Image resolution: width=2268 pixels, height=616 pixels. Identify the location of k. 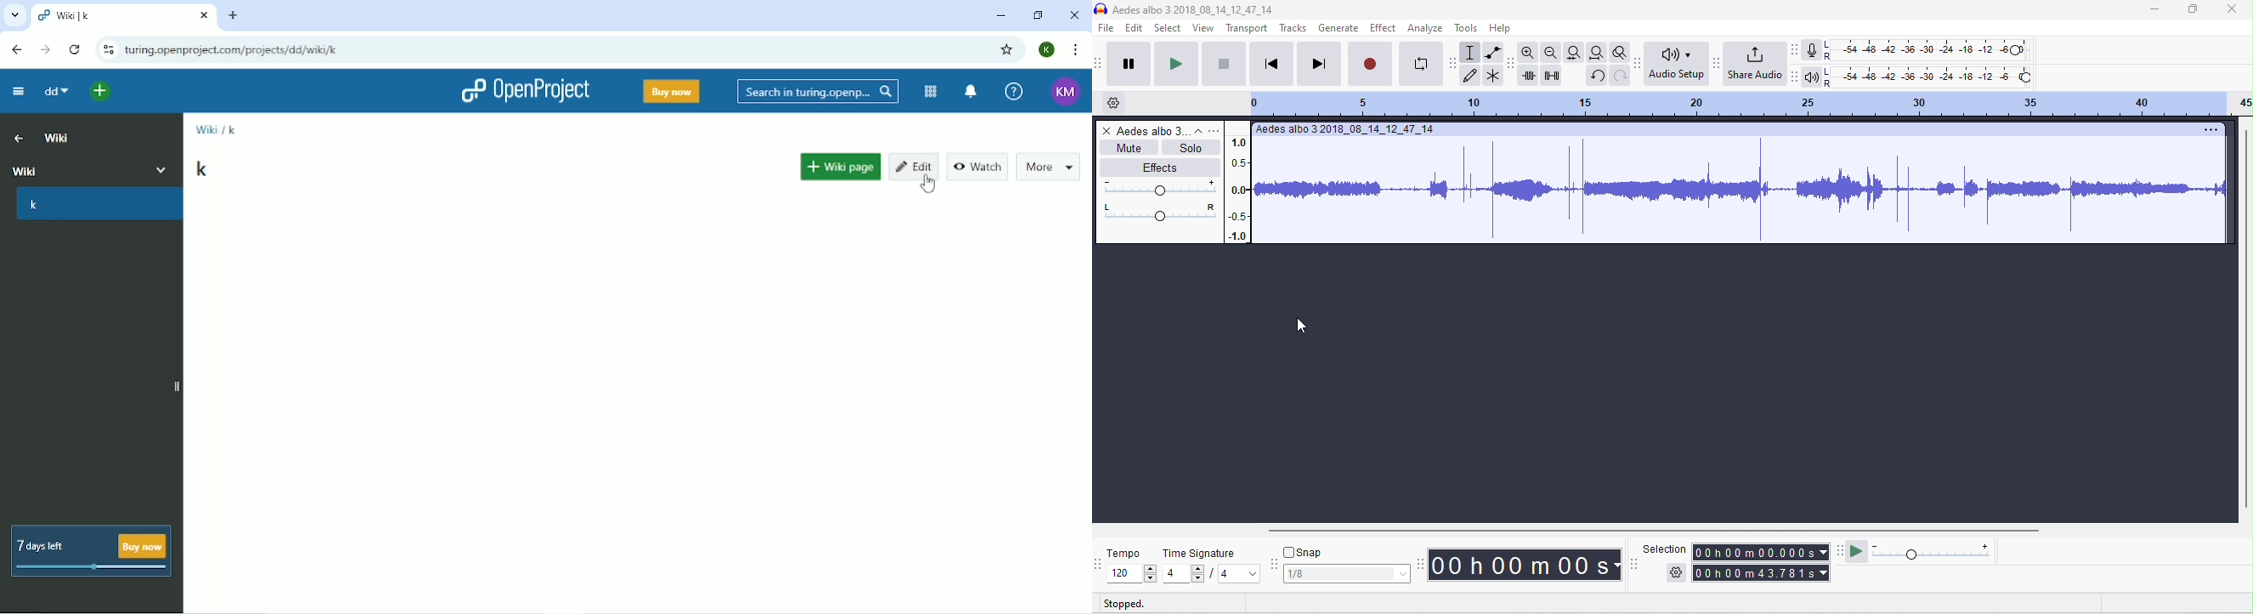
(200, 169).